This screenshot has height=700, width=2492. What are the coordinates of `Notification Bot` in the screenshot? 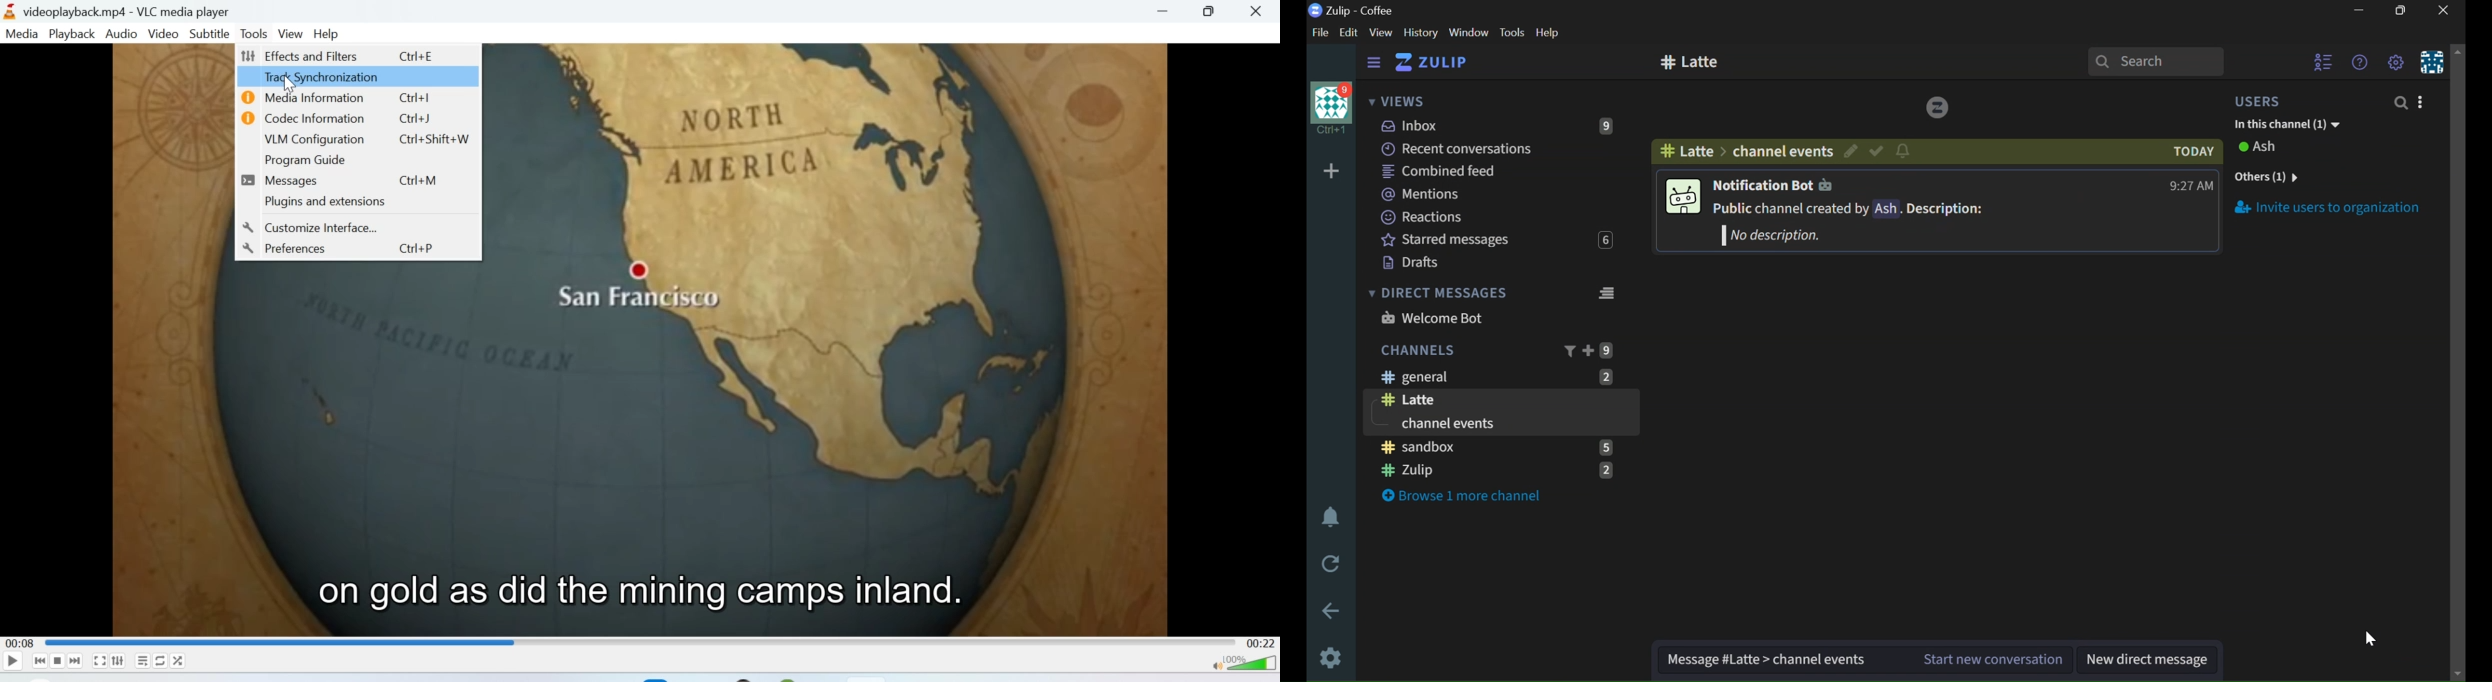 It's located at (1773, 185).